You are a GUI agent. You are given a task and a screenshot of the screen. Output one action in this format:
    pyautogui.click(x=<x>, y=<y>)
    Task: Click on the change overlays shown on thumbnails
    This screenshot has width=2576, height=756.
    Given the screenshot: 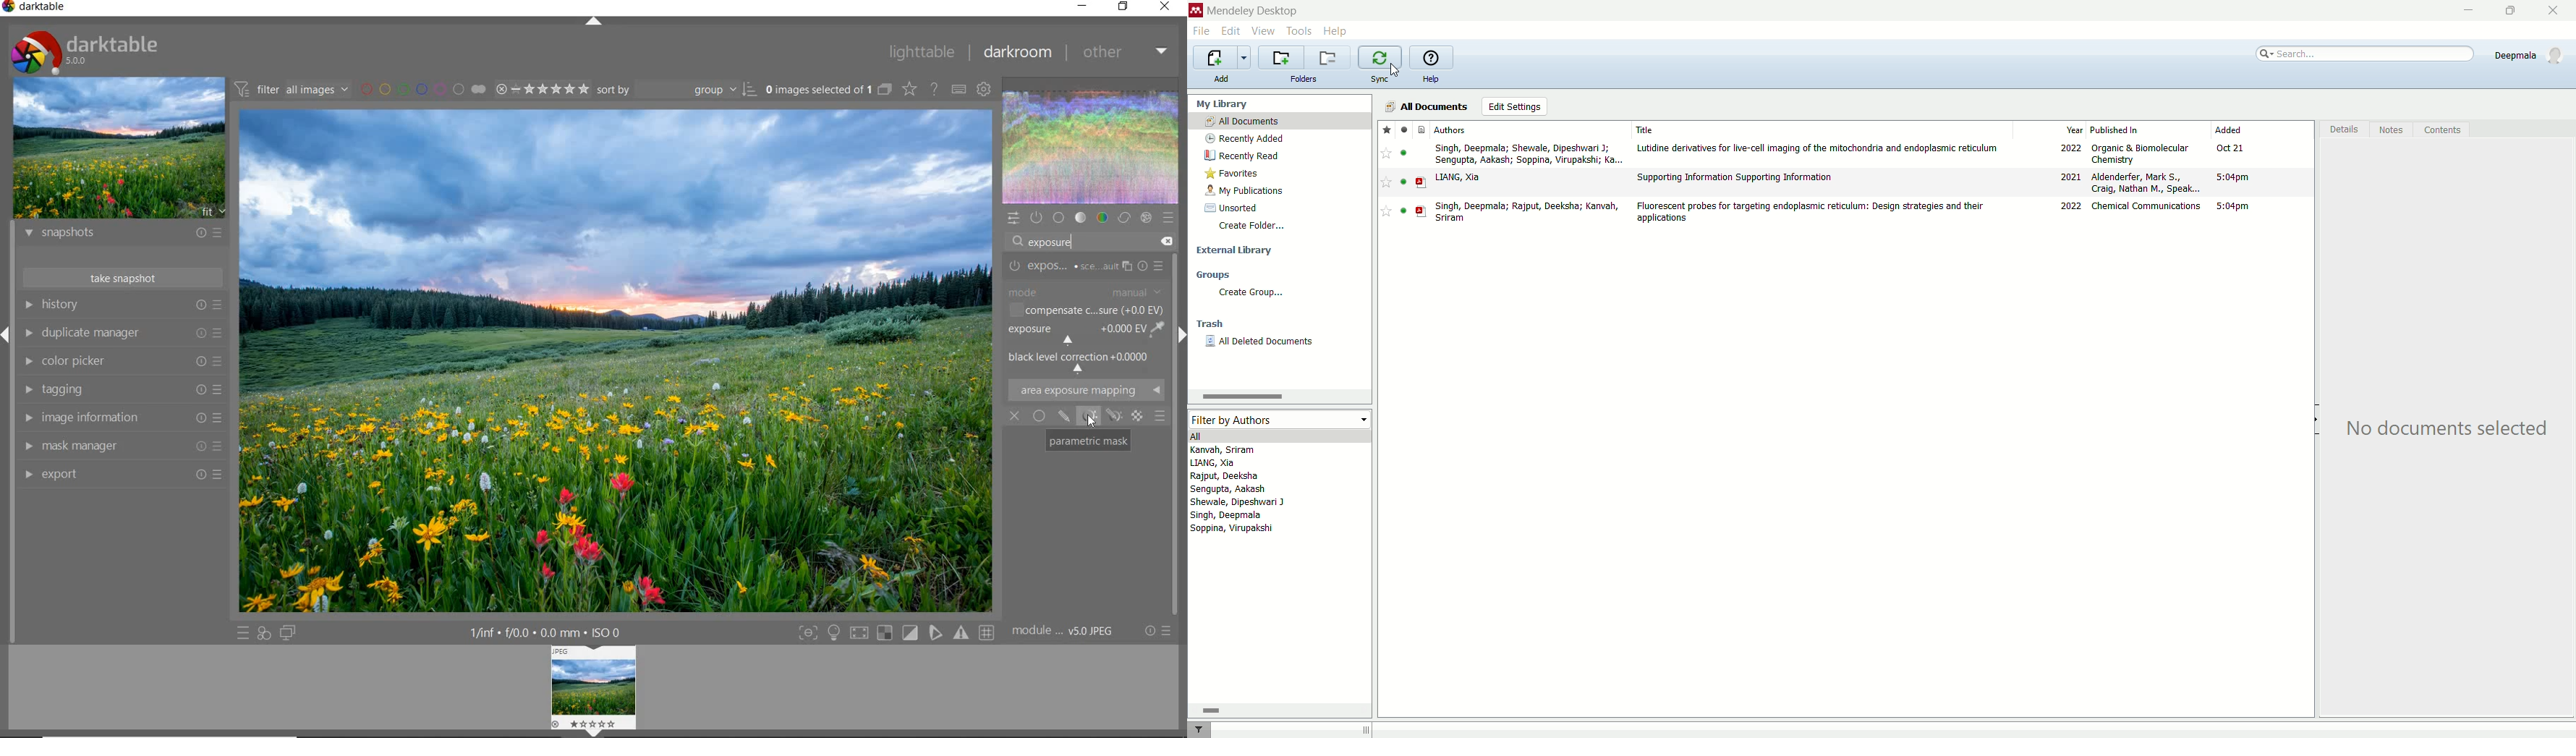 What is the action you would take?
    pyautogui.click(x=908, y=90)
    